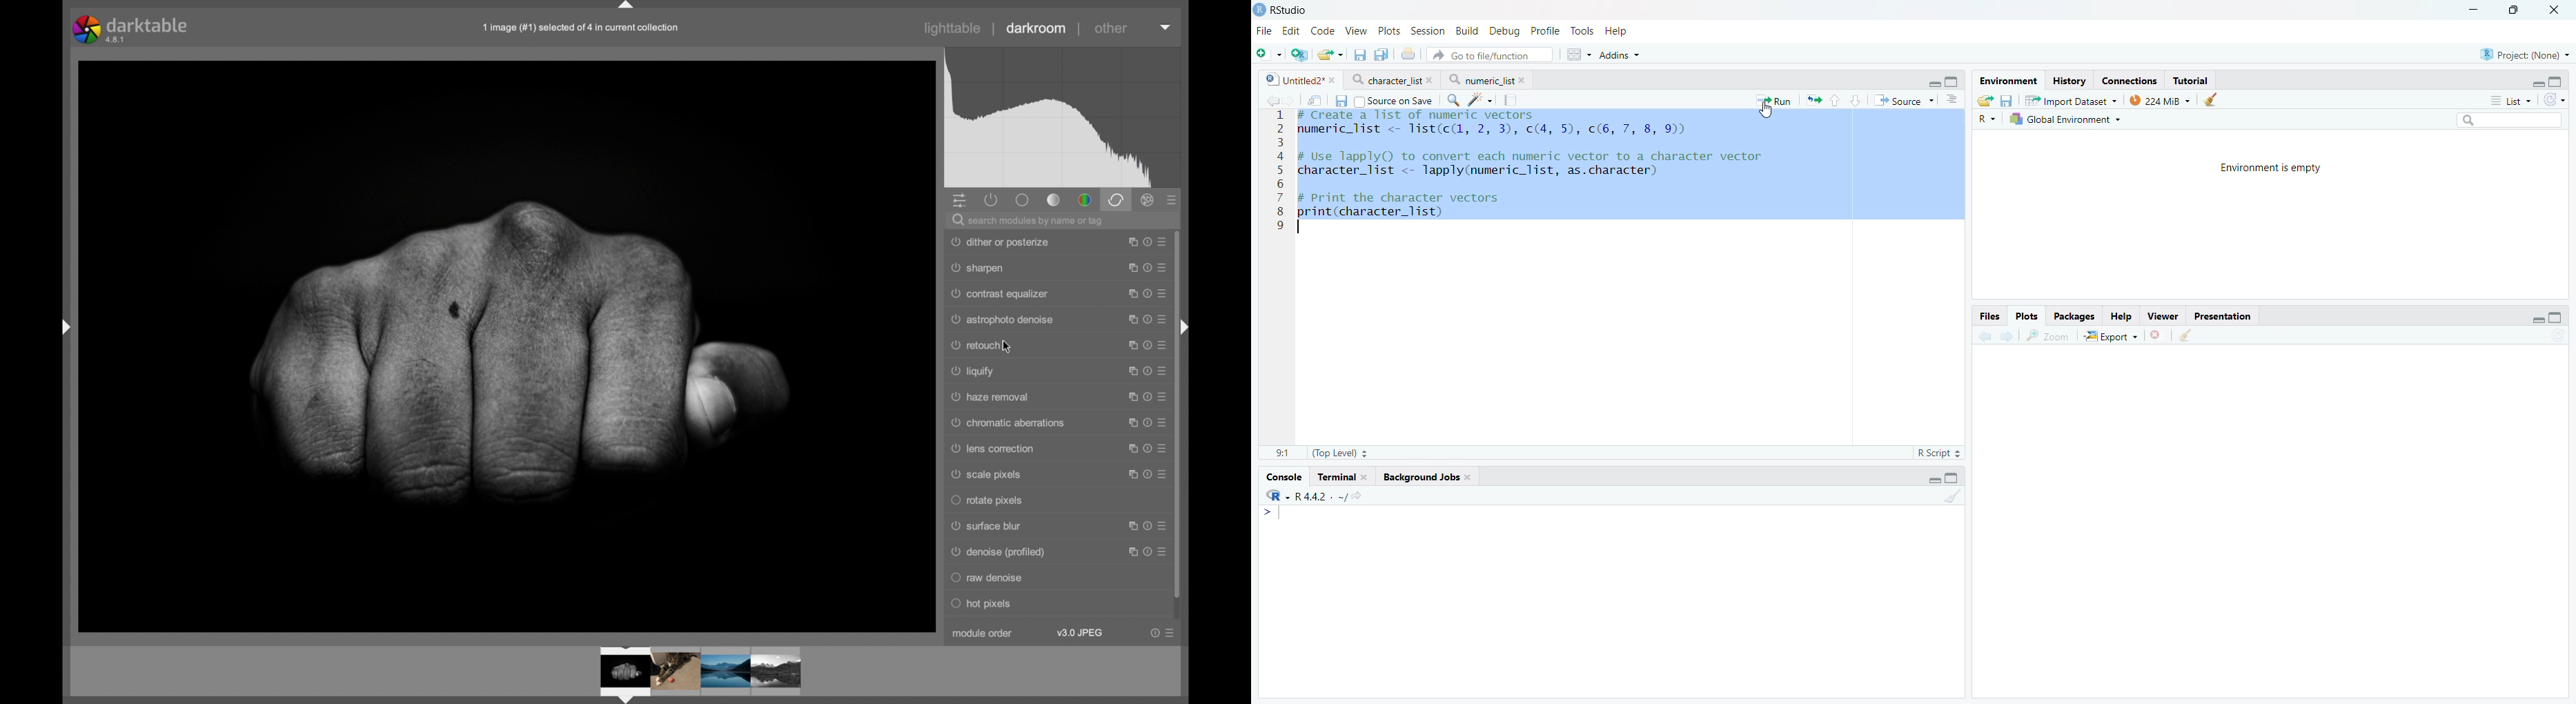  What do you see at coordinates (2513, 99) in the screenshot?
I see `List` at bounding box center [2513, 99].